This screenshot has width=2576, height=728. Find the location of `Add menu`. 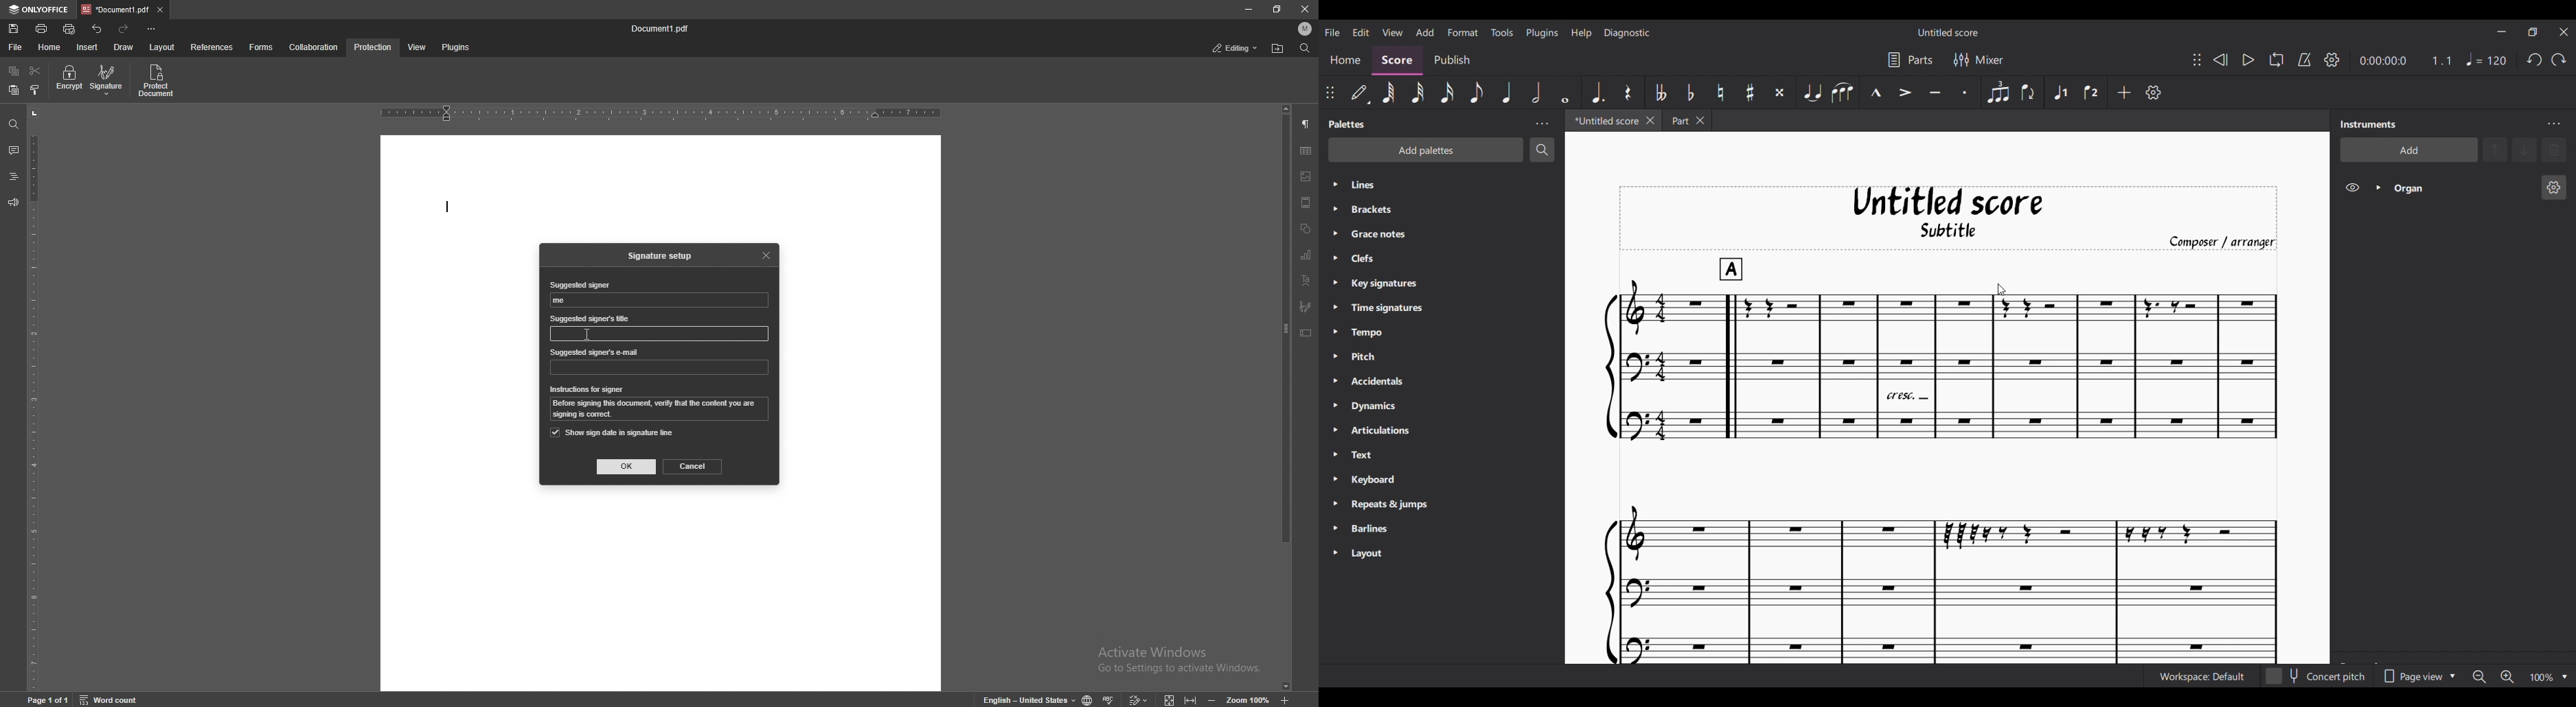

Add menu is located at coordinates (1425, 31).